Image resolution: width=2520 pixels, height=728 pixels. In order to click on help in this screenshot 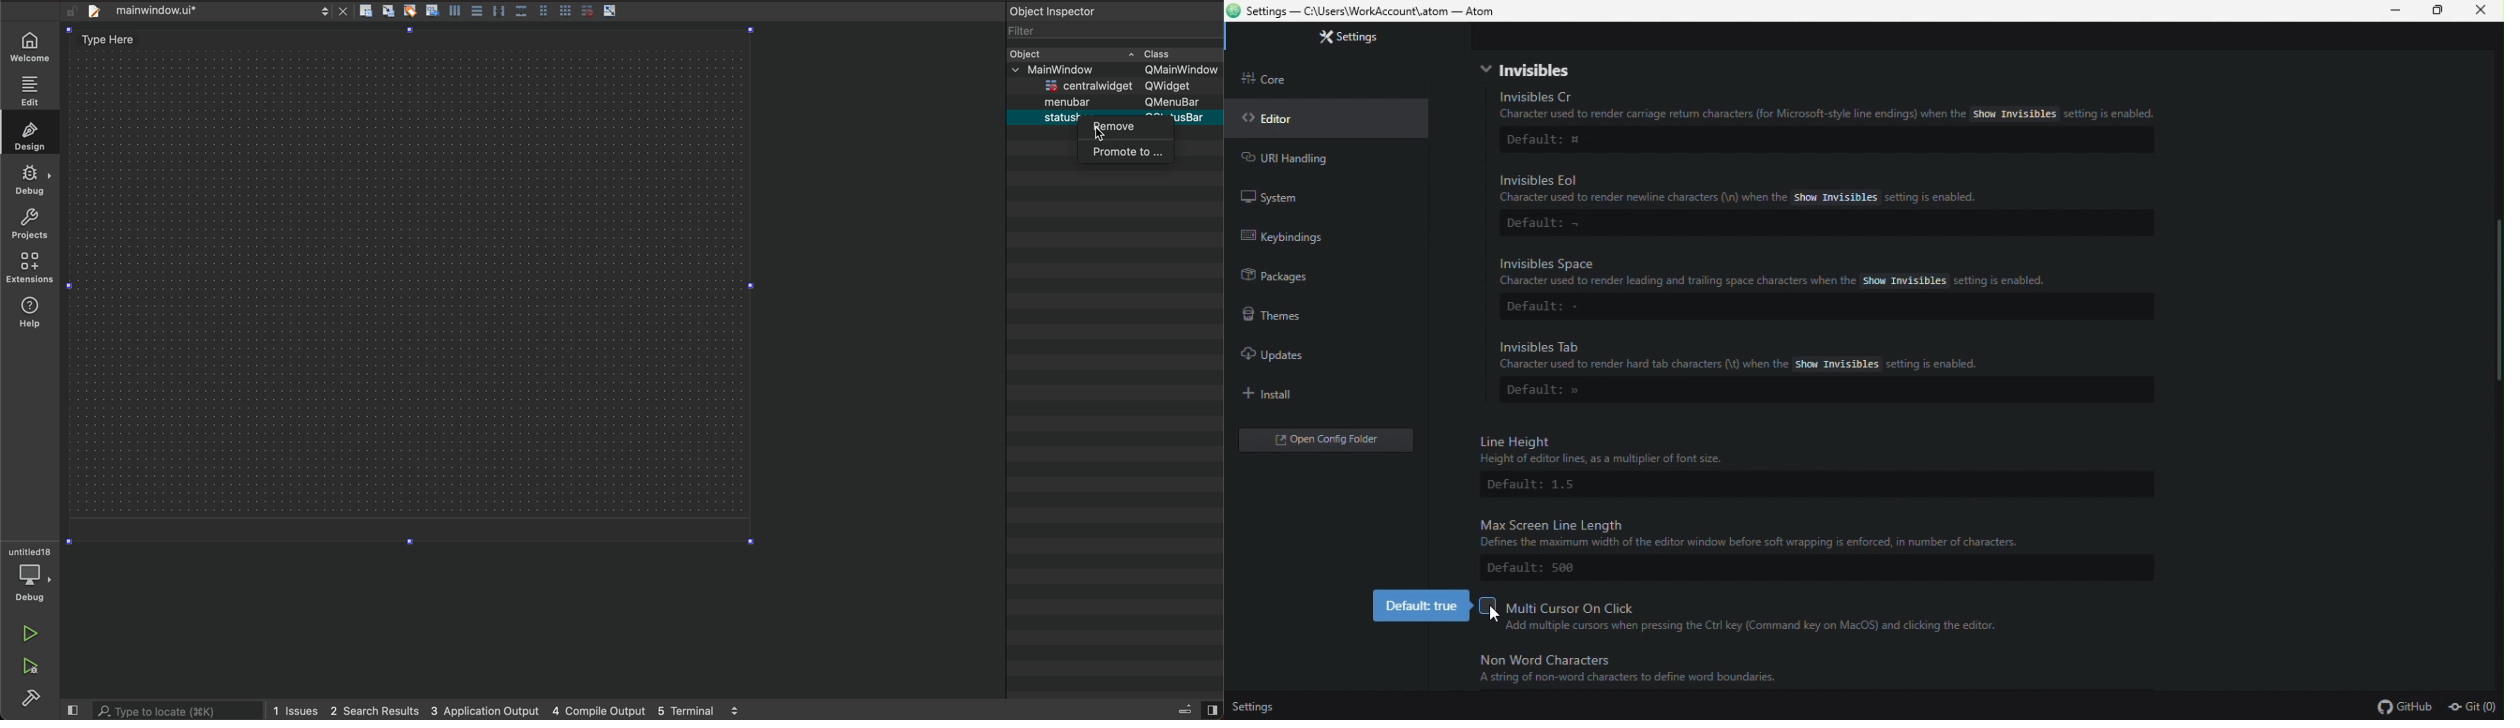, I will do `click(28, 269)`.